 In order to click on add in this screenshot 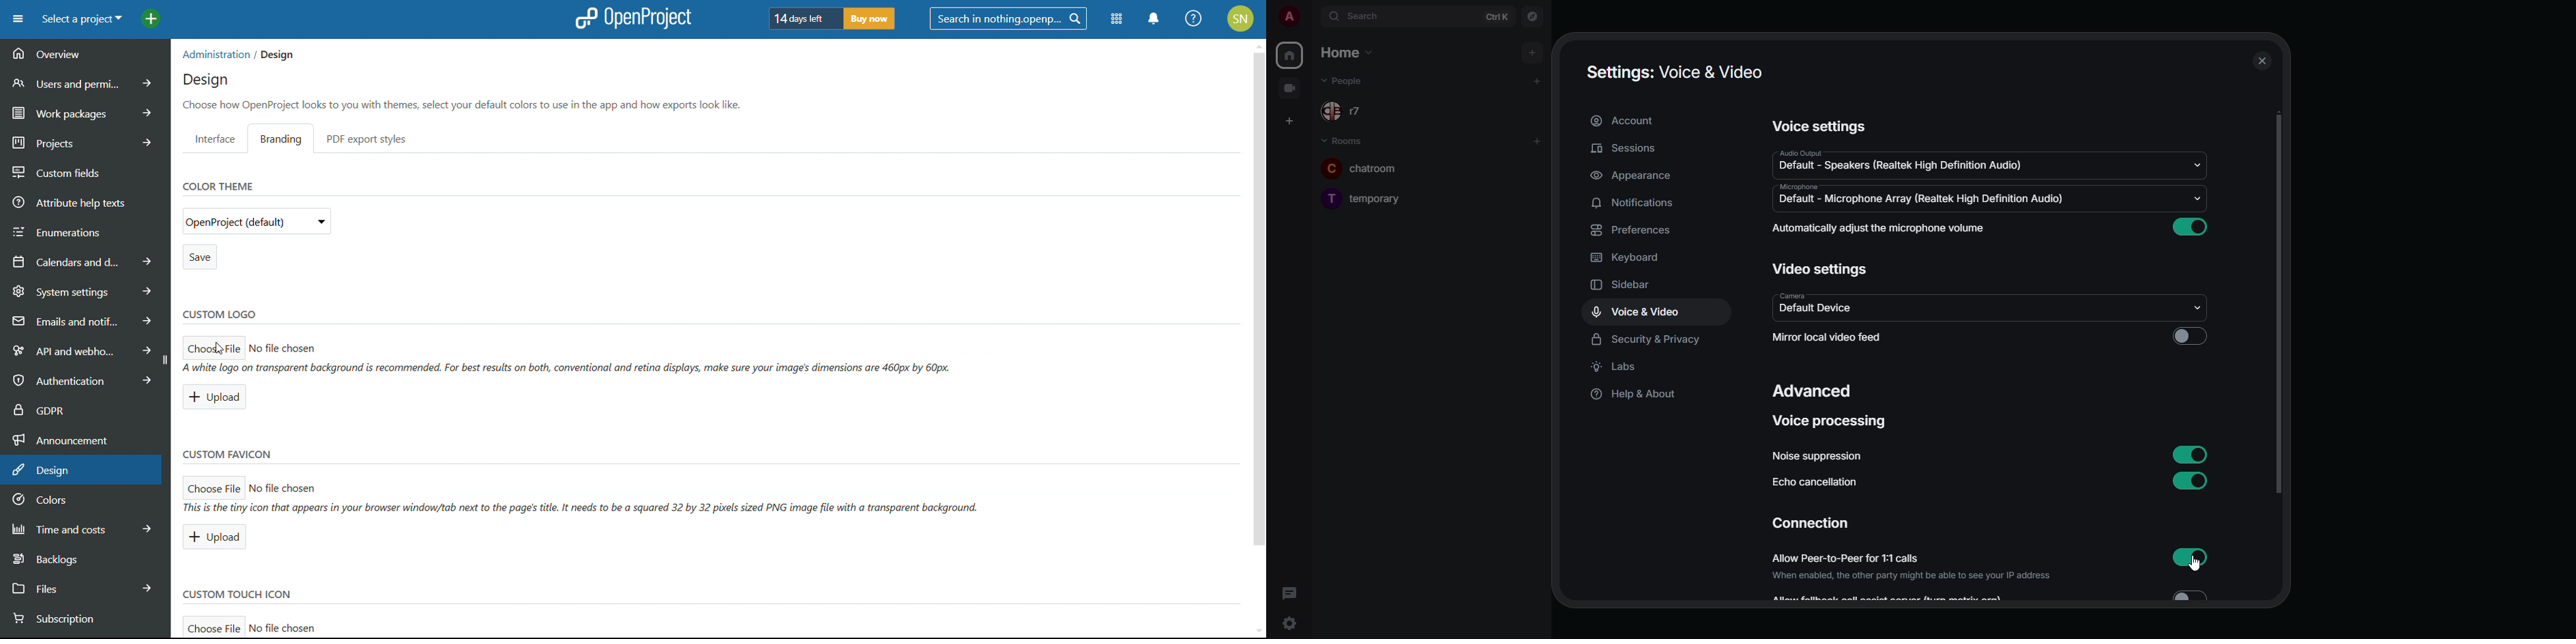, I will do `click(1537, 141)`.